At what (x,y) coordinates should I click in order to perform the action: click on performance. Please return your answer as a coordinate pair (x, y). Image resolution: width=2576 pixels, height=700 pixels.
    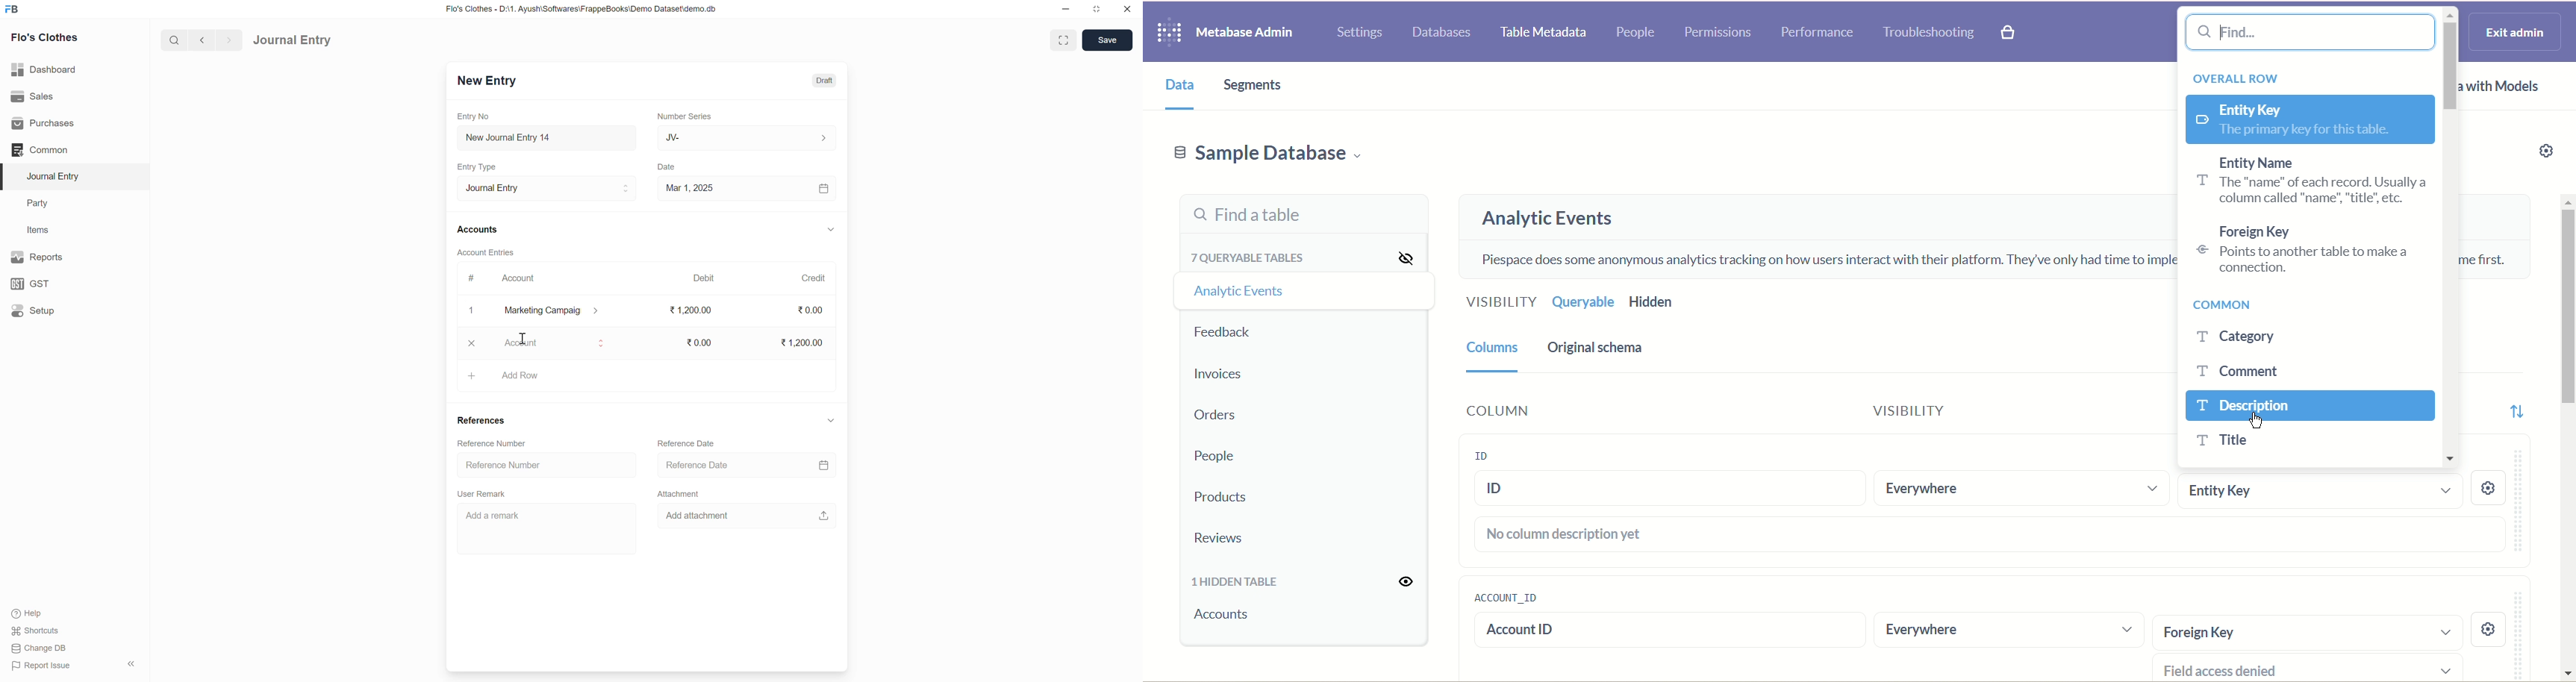
    Looking at the image, I should click on (1818, 32).